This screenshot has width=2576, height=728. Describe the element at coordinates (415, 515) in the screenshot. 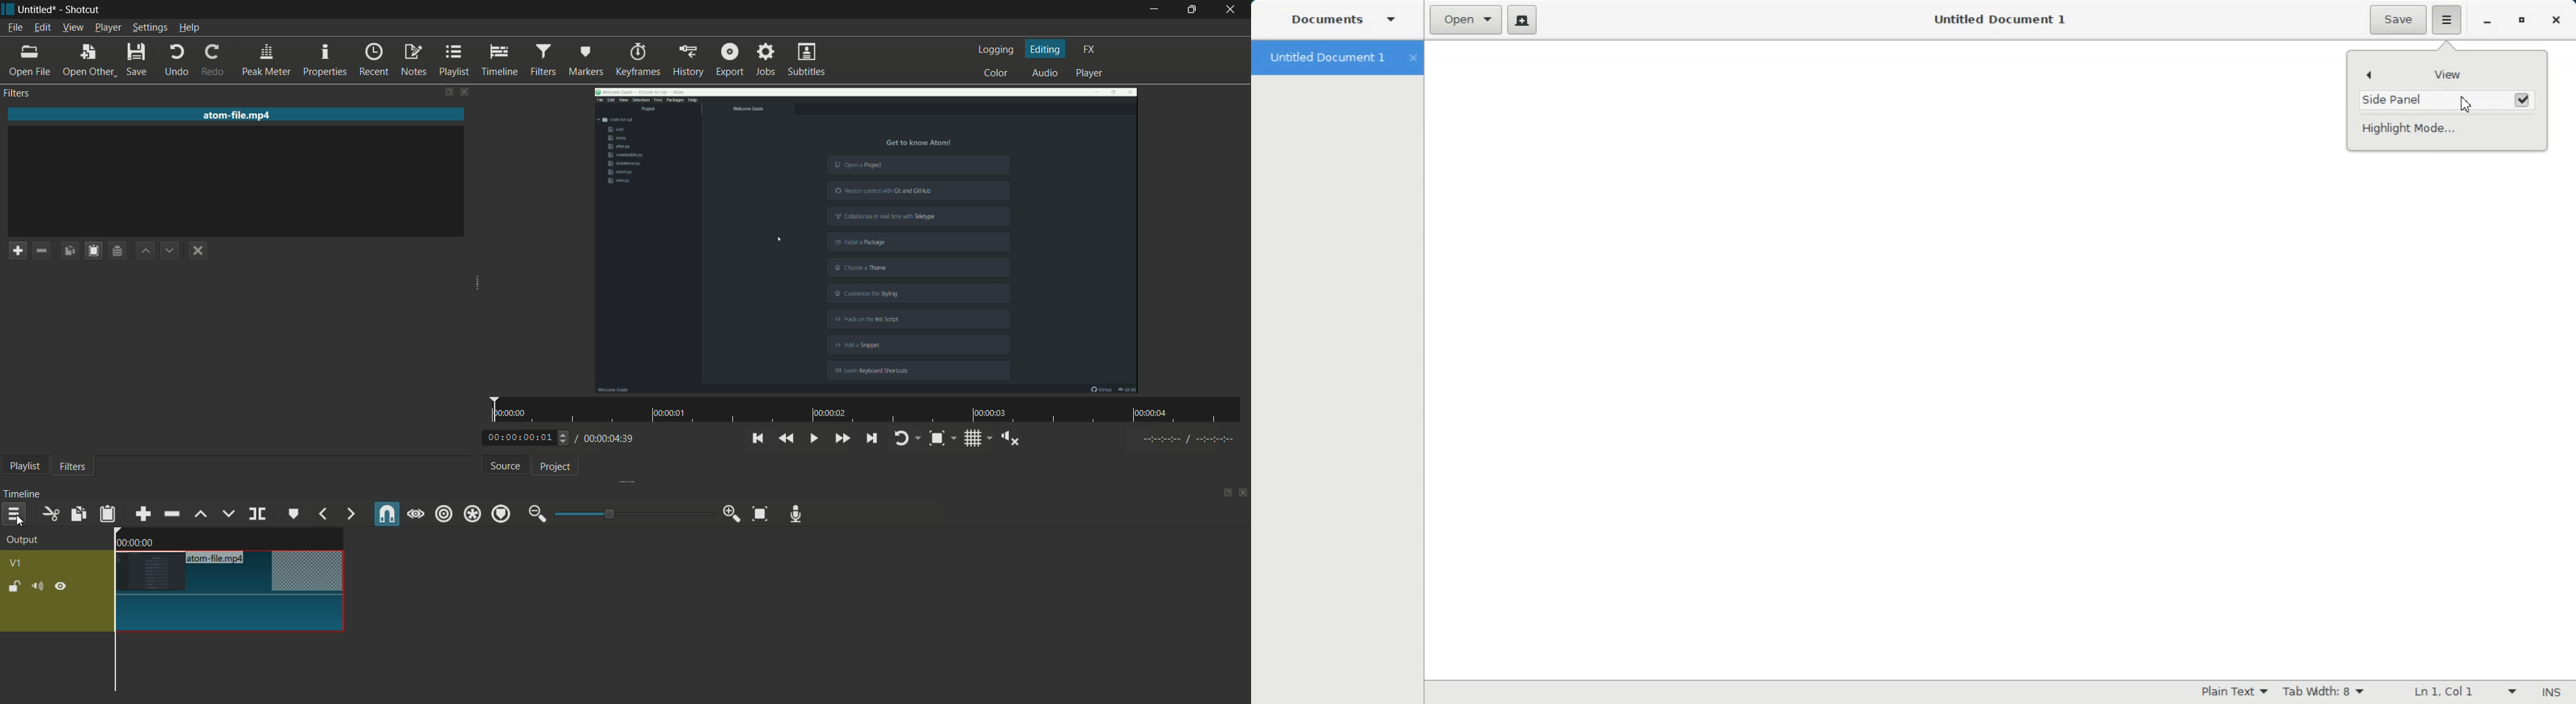

I see `scrub while dragging` at that location.